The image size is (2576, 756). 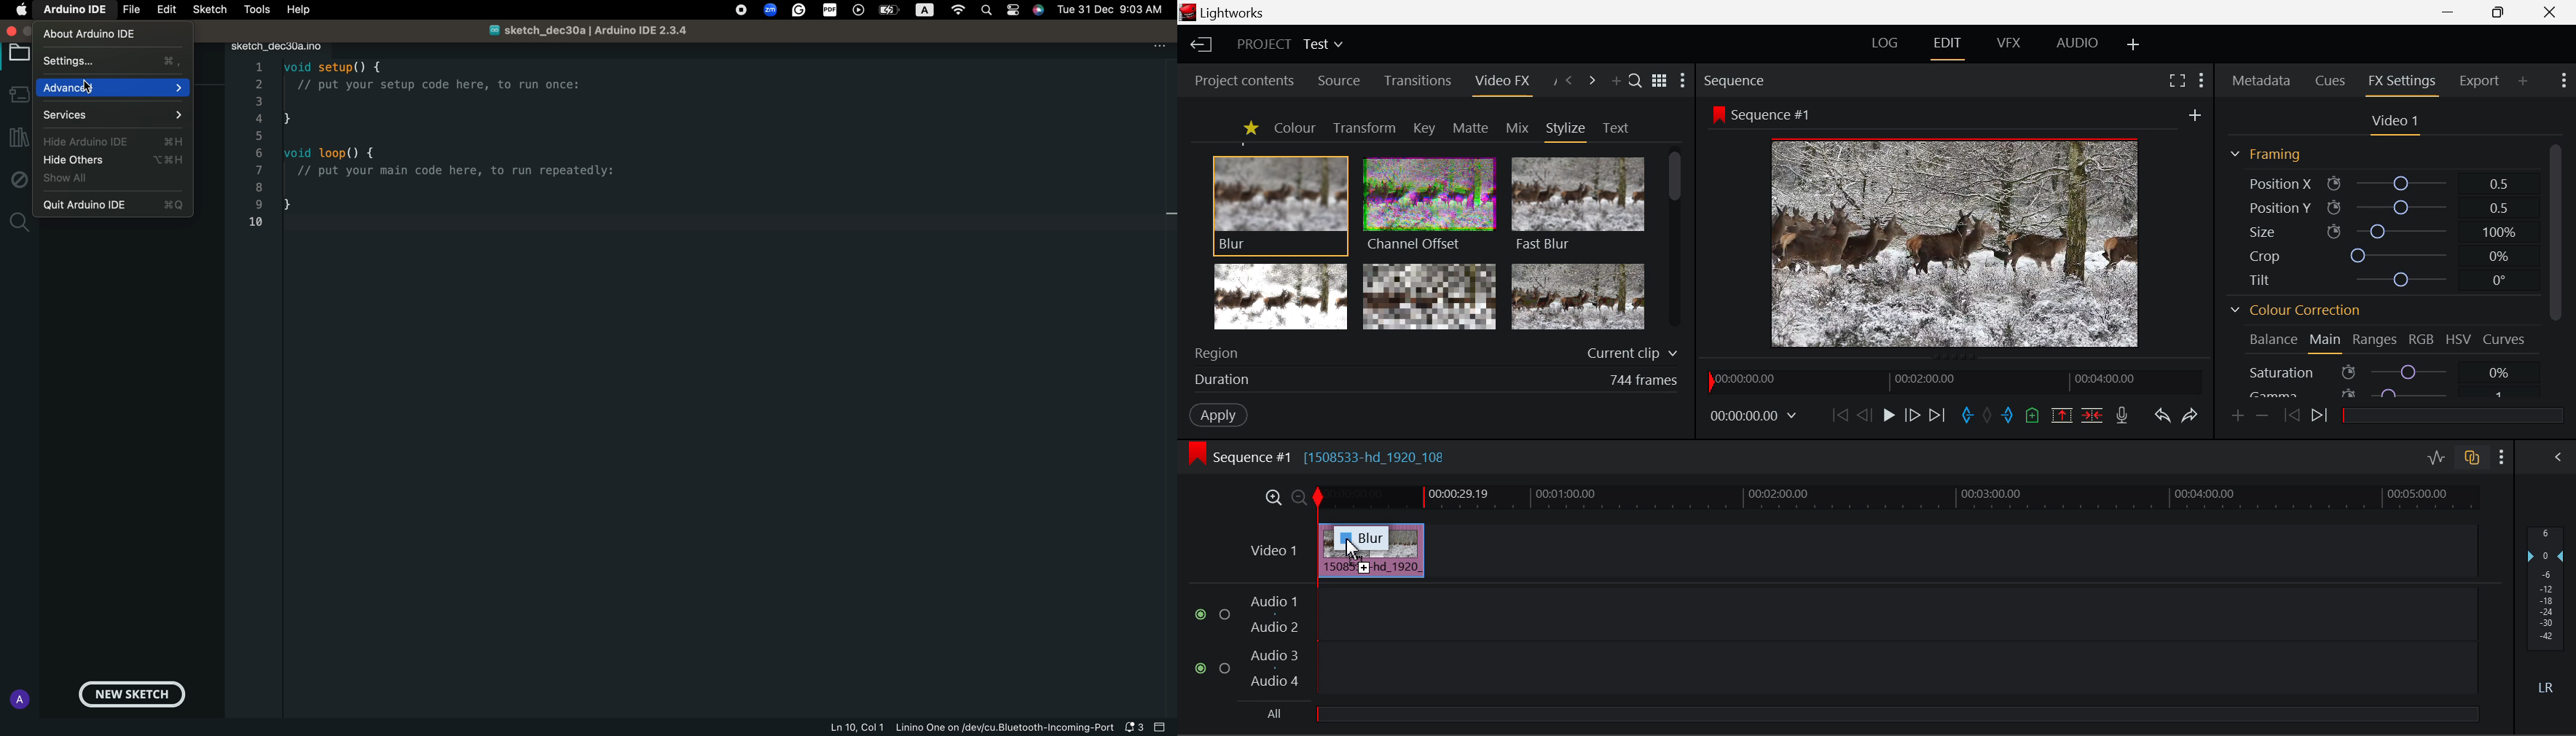 I want to click on Show Settings, so click(x=2566, y=82).